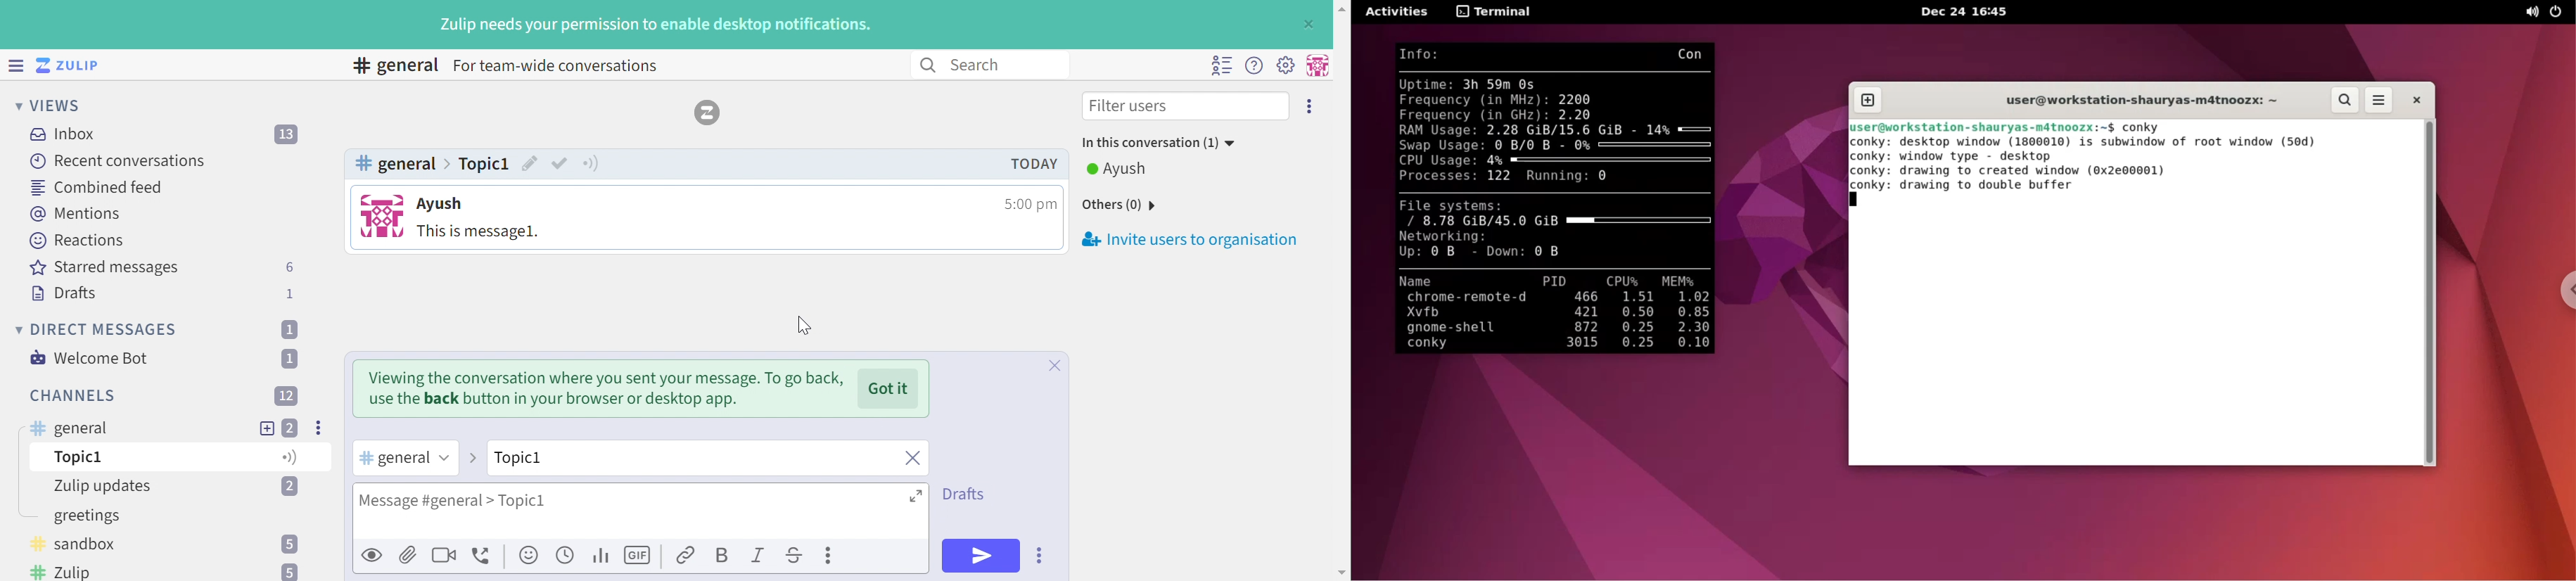  Describe the element at coordinates (592, 162) in the screenshot. I see `Configure topic configuration` at that location.